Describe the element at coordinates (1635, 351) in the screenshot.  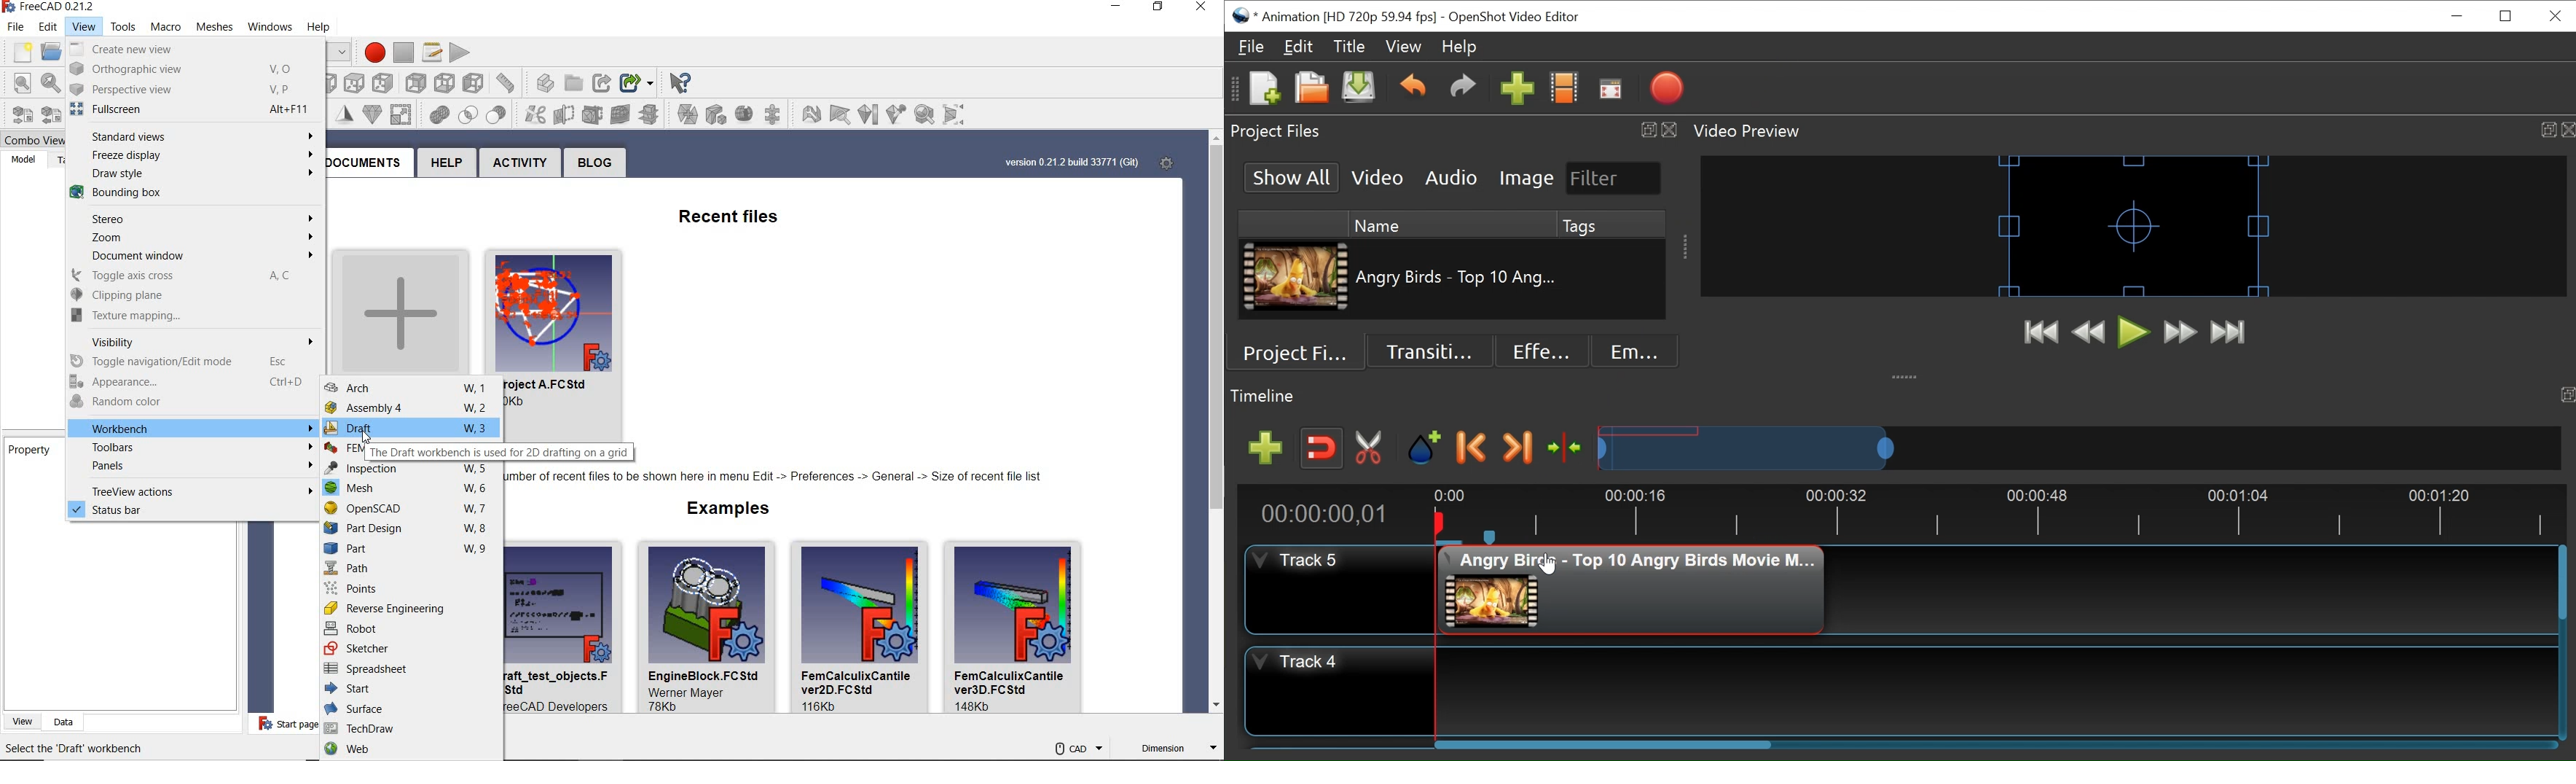
I see `Emoji` at that location.